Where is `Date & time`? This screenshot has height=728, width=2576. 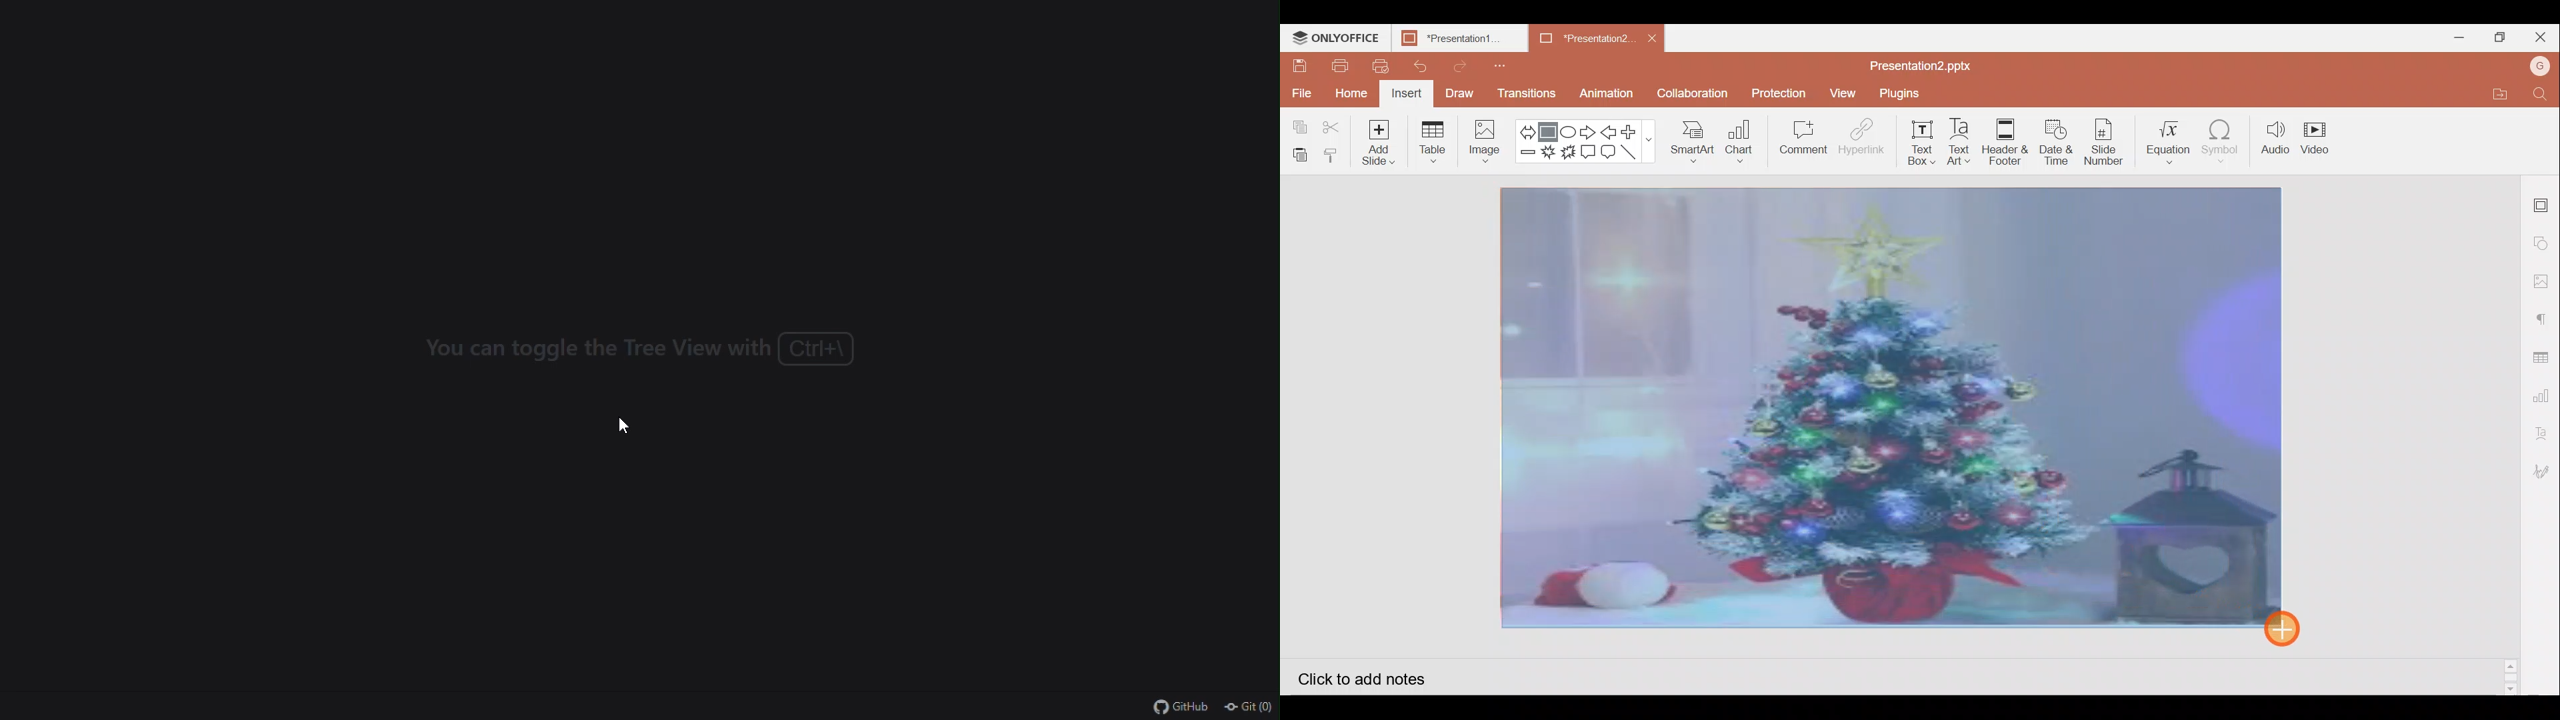 Date & time is located at coordinates (2056, 141).